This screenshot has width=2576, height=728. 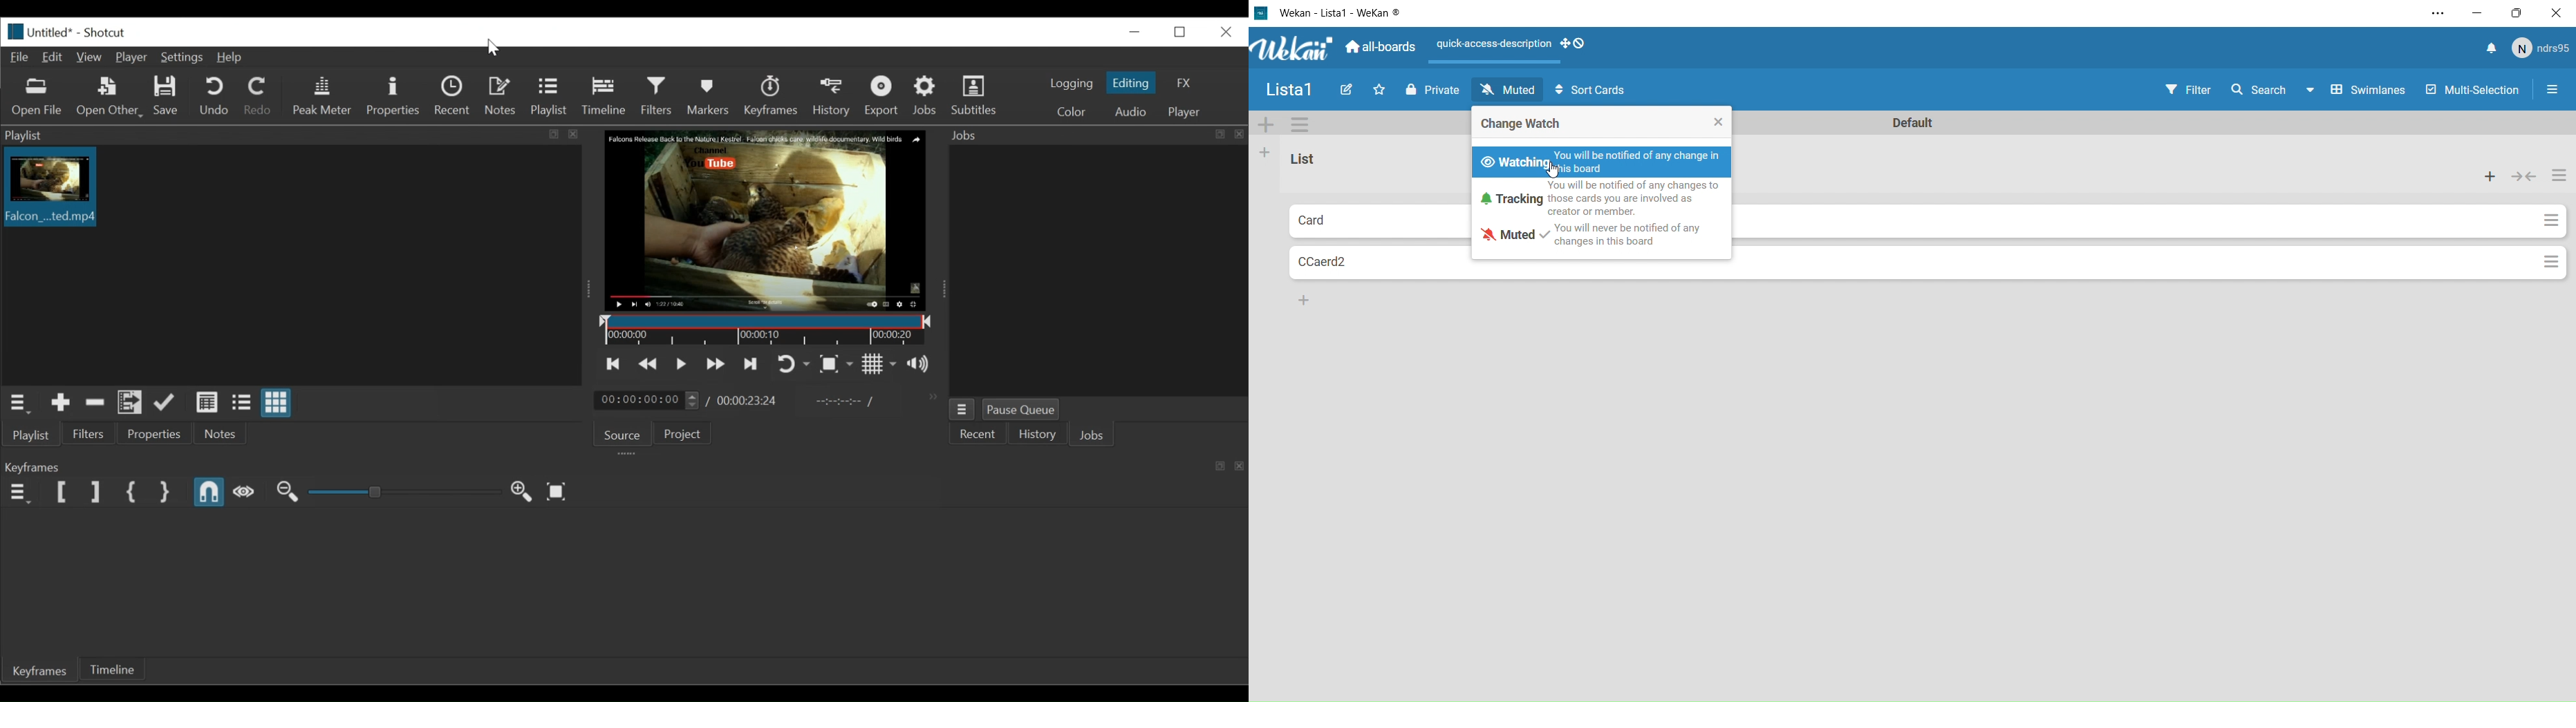 What do you see at coordinates (979, 436) in the screenshot?
I see `Recent` at bounding box center [979, 436].